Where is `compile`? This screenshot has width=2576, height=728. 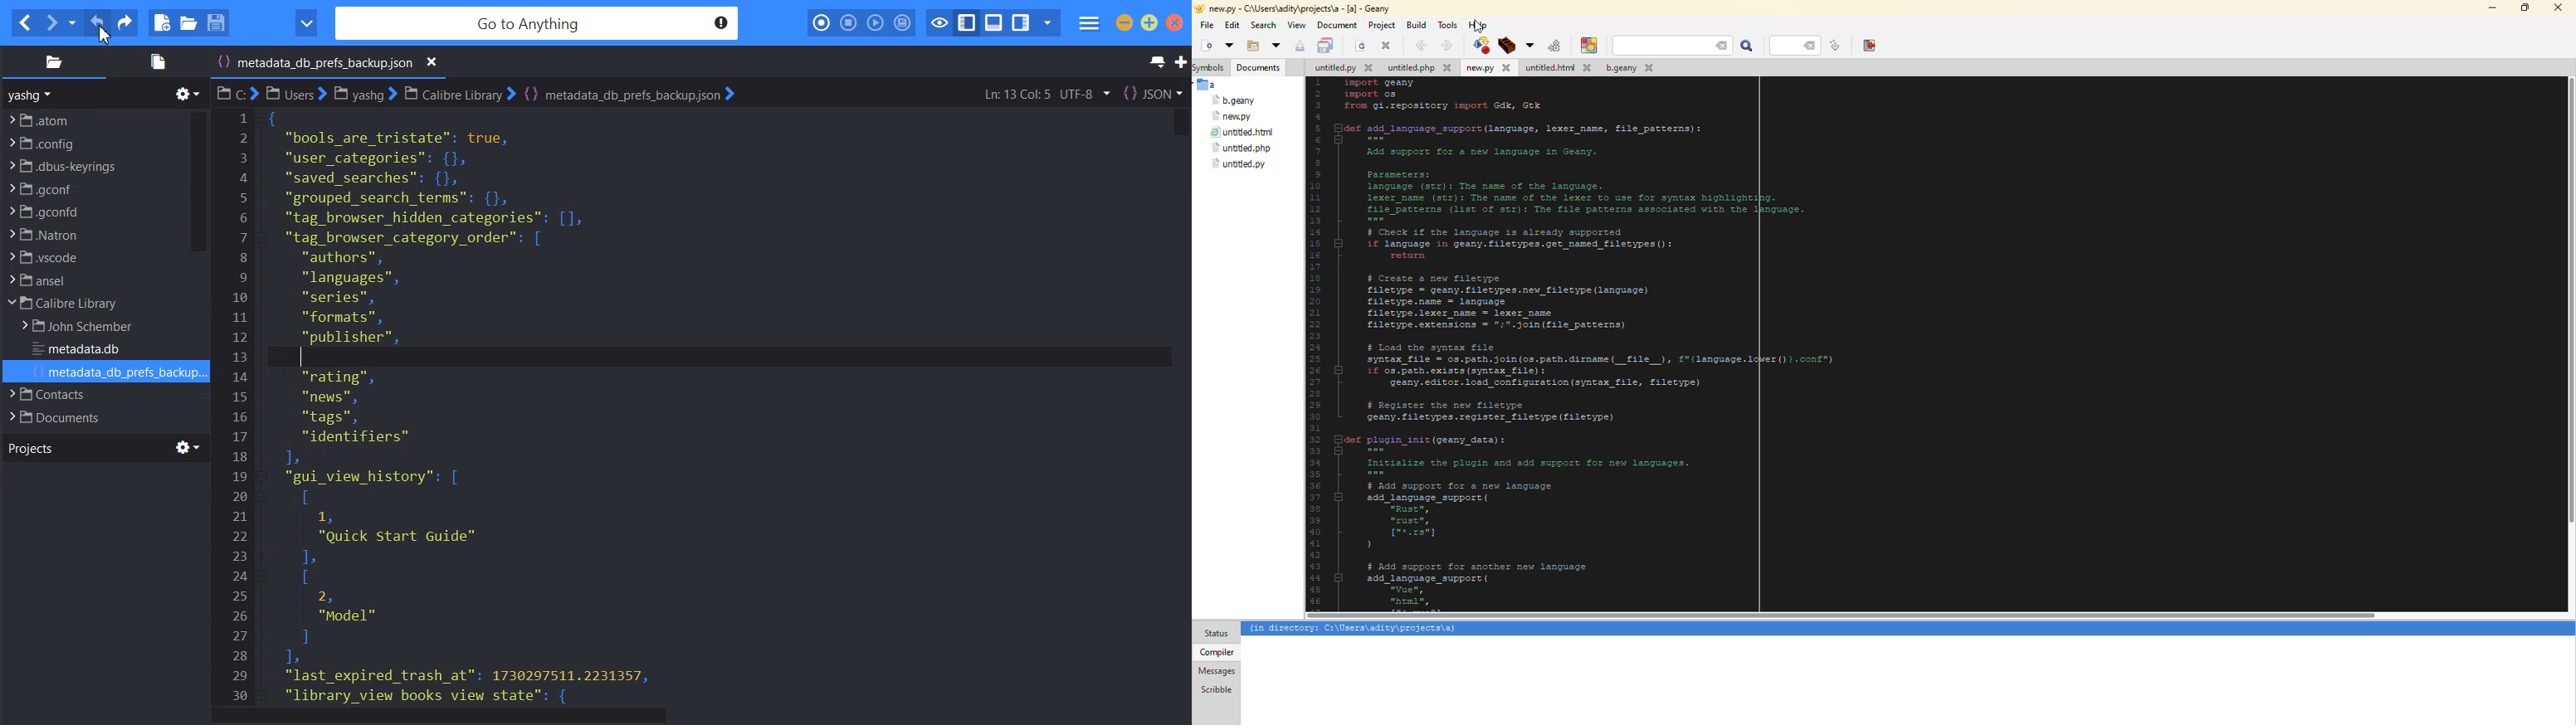
compile is located at coordinates (1479, 45).